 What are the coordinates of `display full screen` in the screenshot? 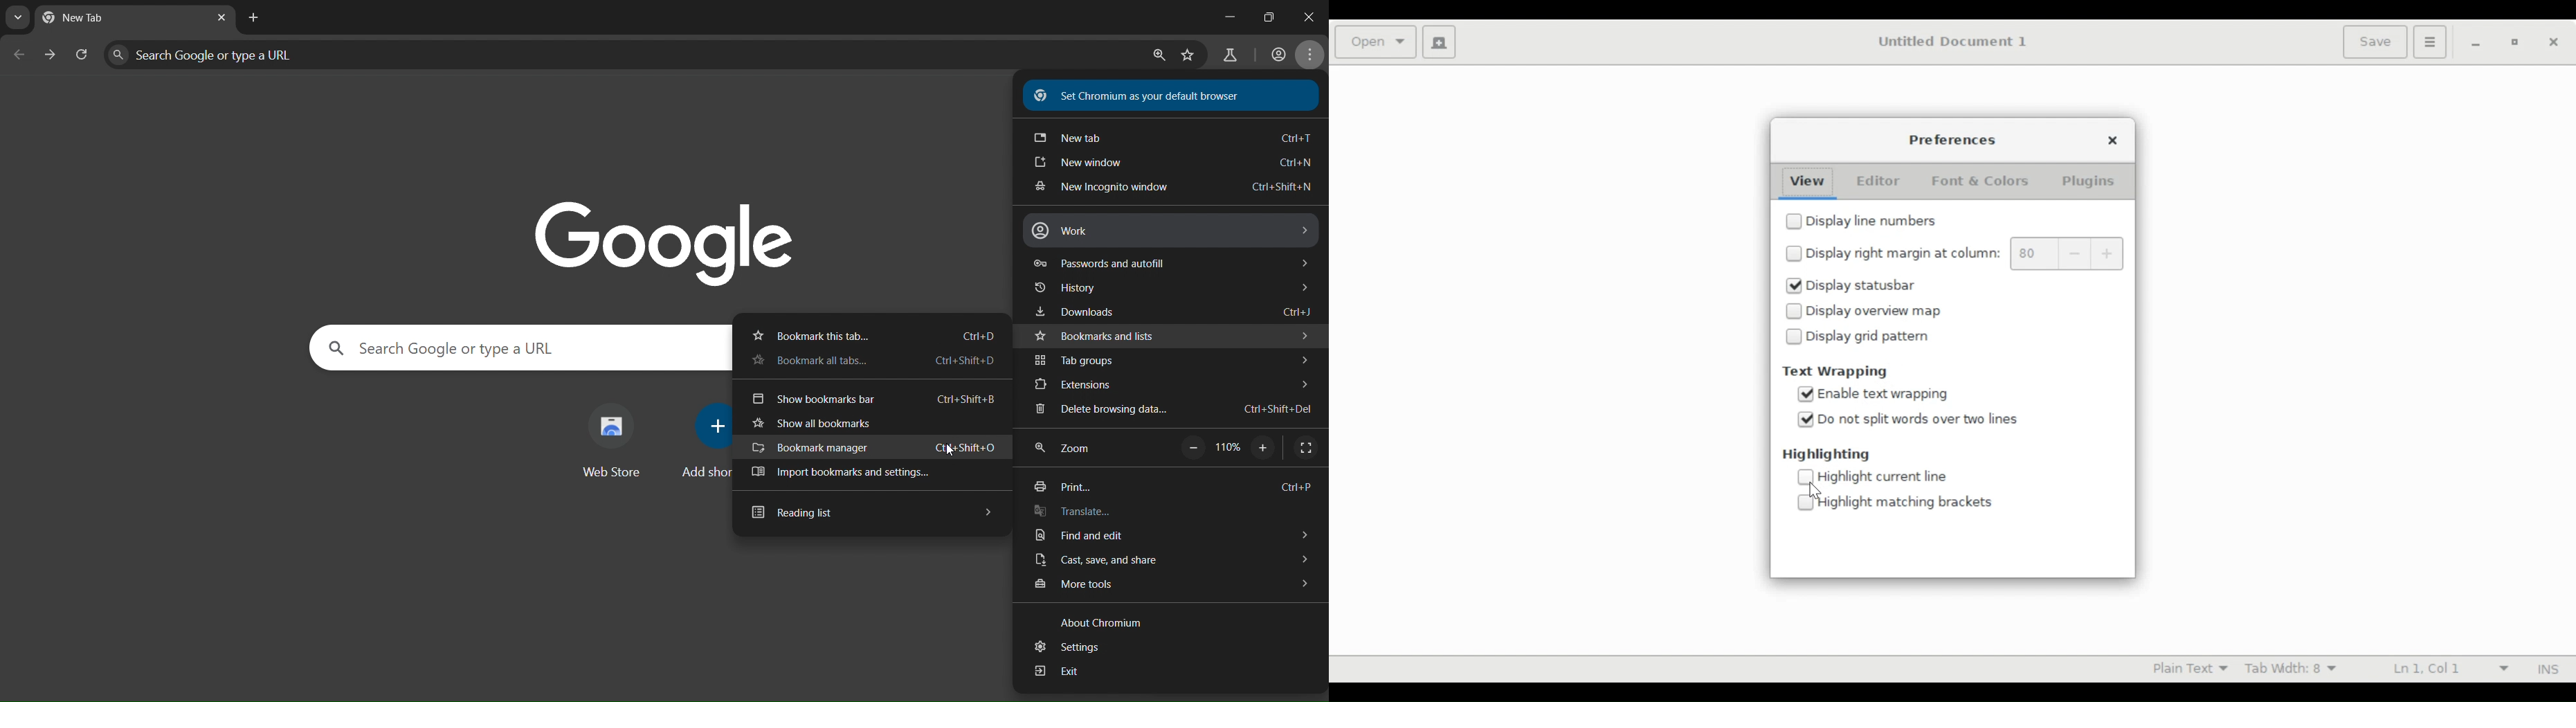 It's located at (1303, 449).